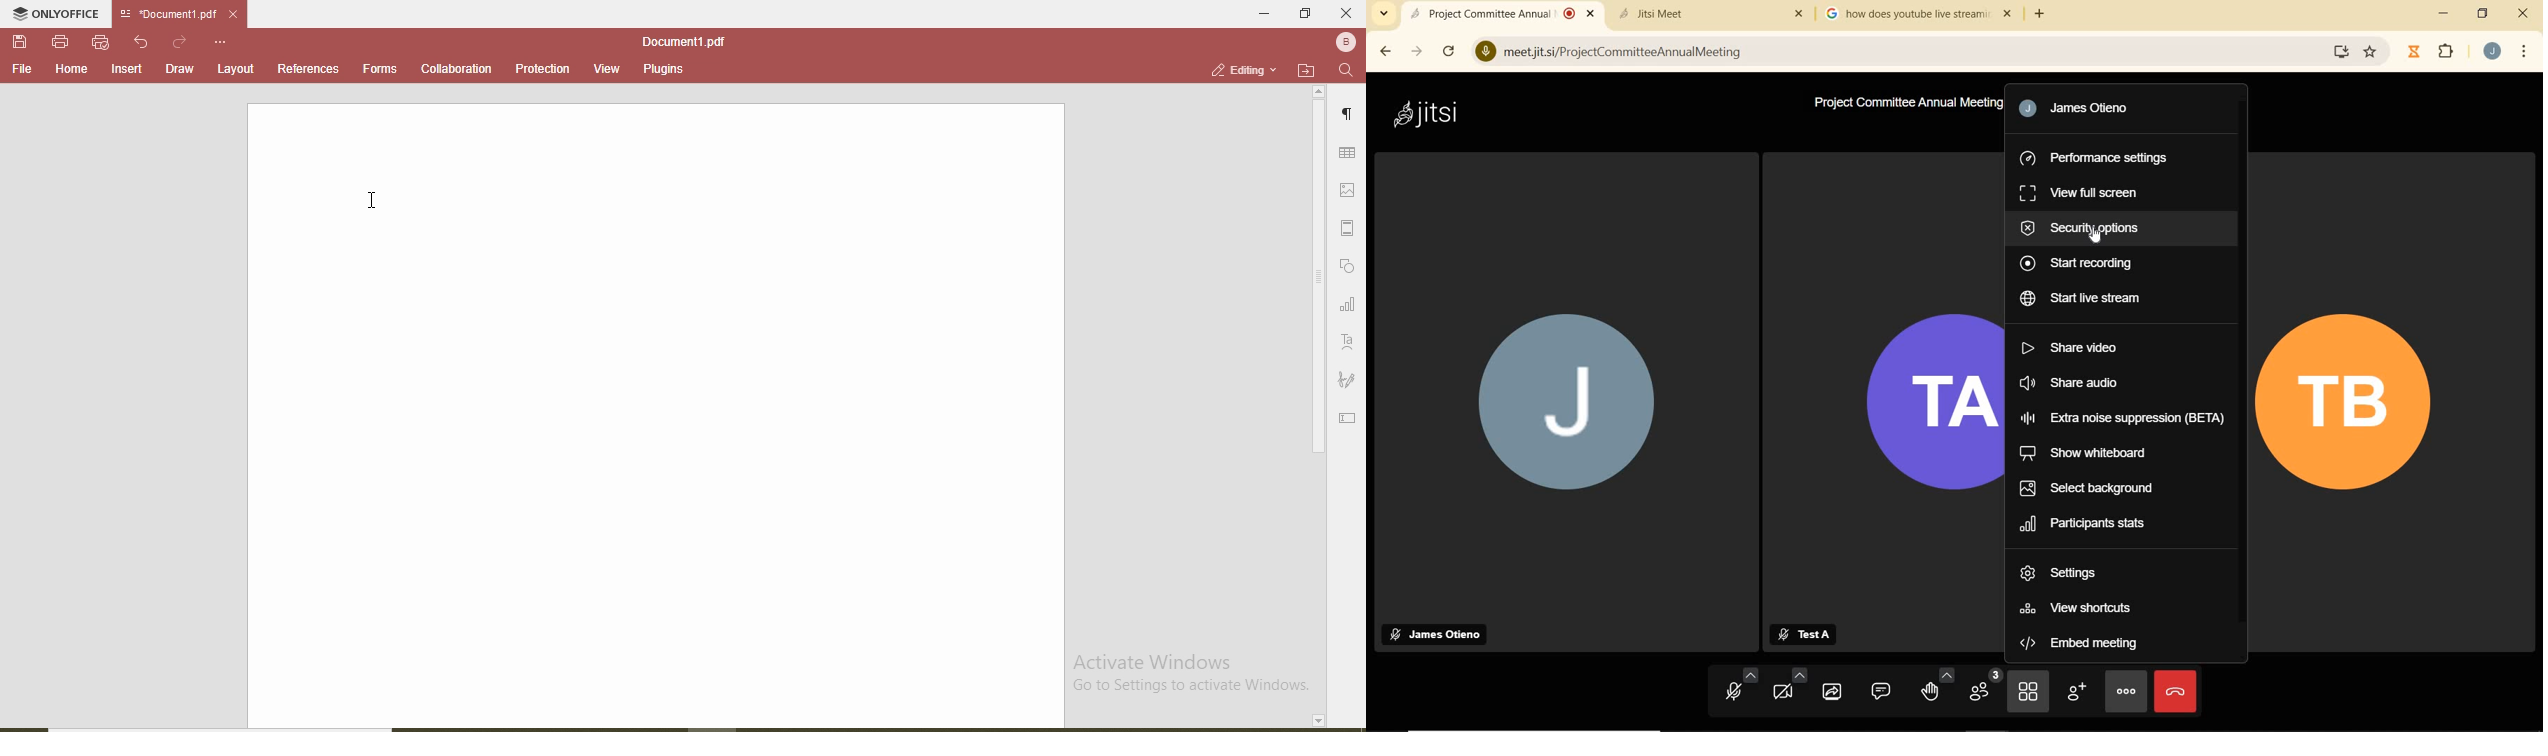  Describe the element at coordinates (662, 71) in the screenshot. I see `plugins` at that location.